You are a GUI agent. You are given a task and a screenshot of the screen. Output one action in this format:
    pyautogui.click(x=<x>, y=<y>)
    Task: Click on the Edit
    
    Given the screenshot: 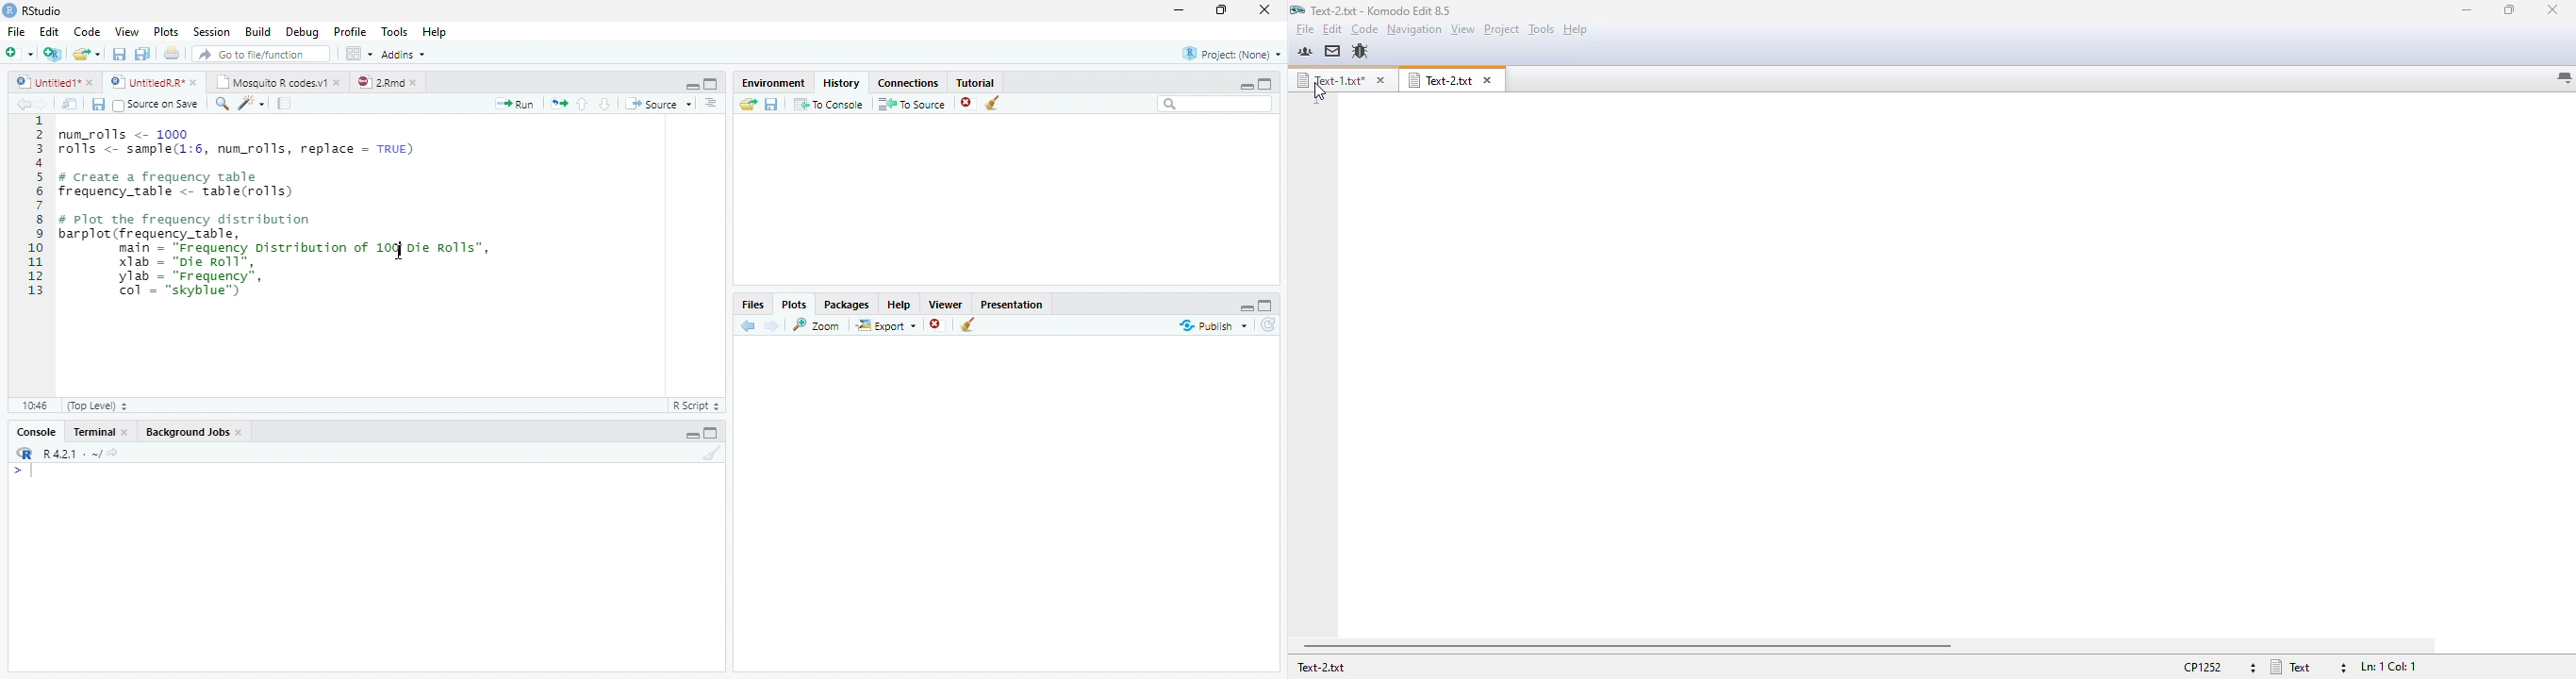 What is the action you would take?
    pyautogui.click(x=50, y=29)
    